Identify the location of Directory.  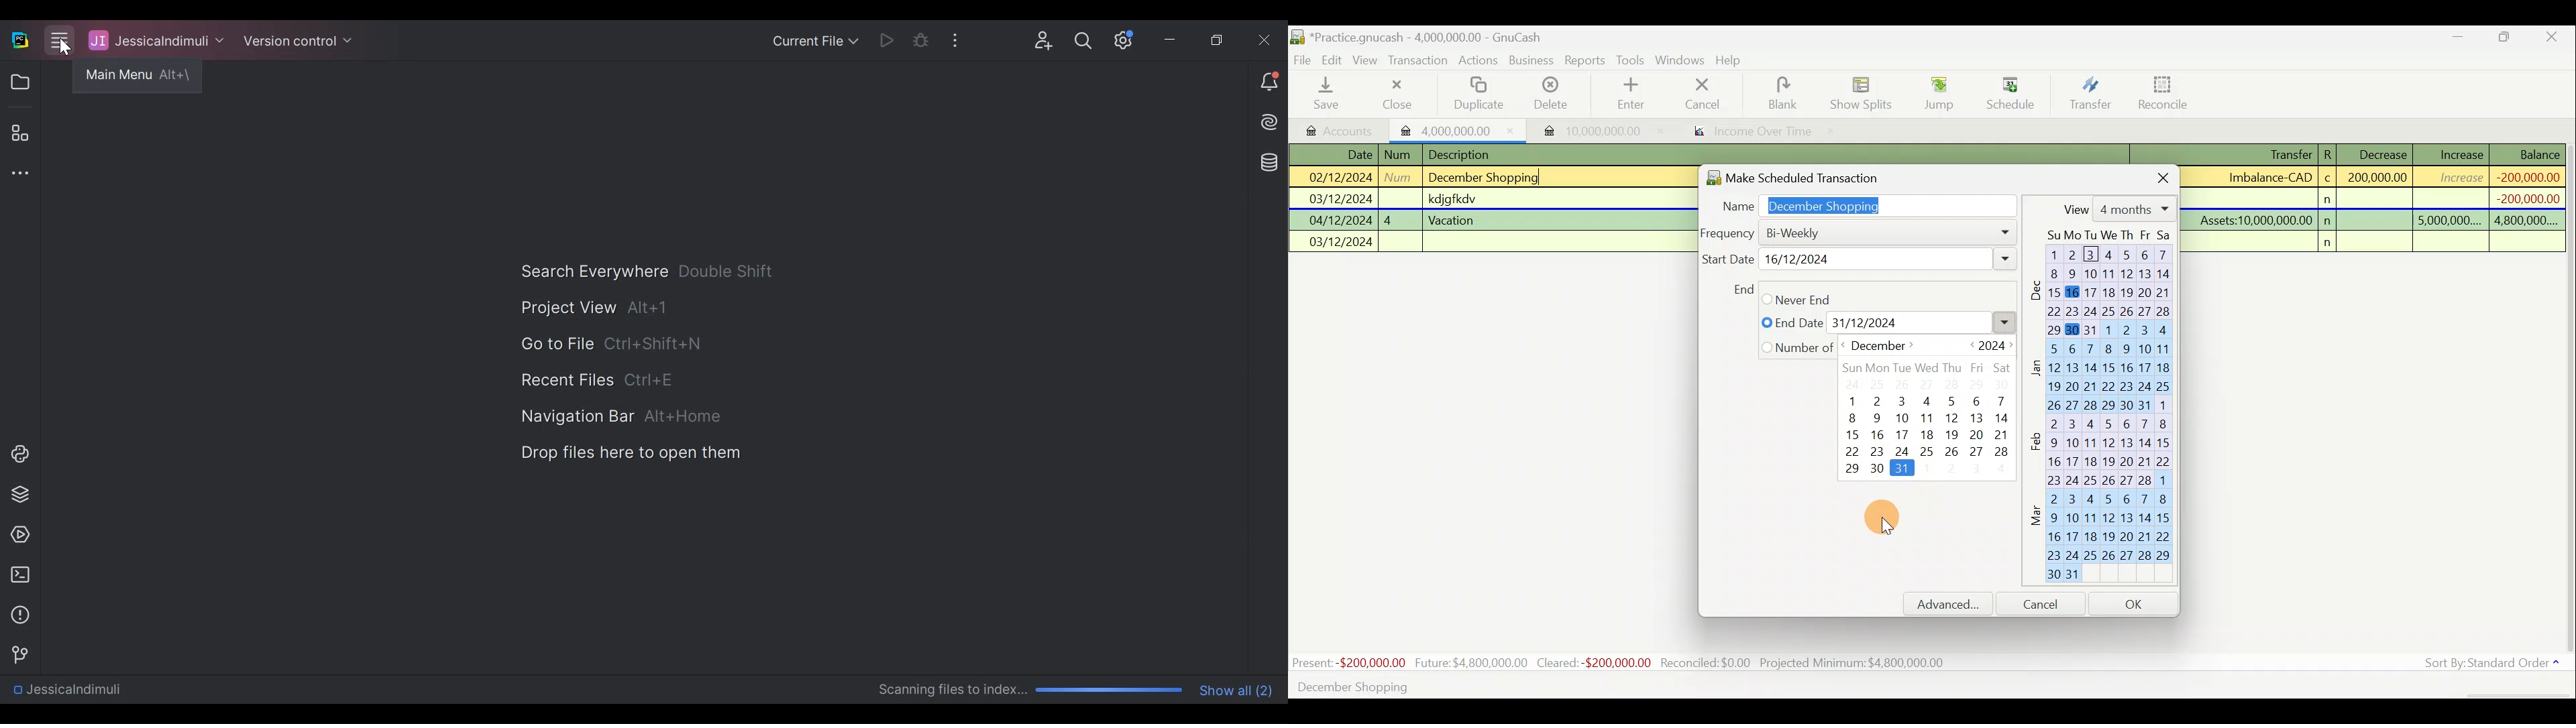
(65, 690).